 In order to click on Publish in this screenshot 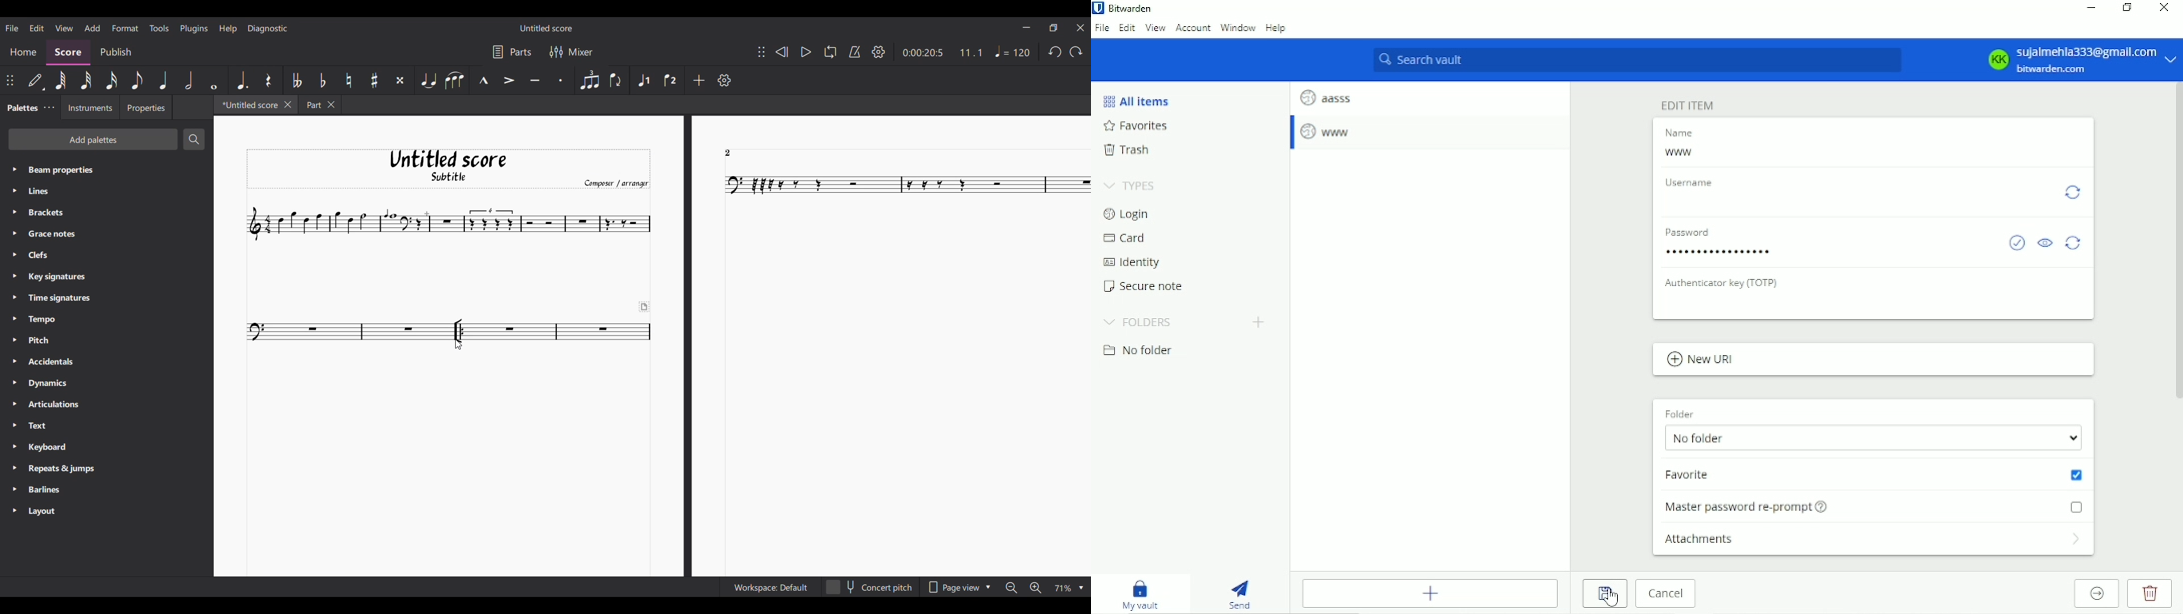, I will do `click(115, 52)`.